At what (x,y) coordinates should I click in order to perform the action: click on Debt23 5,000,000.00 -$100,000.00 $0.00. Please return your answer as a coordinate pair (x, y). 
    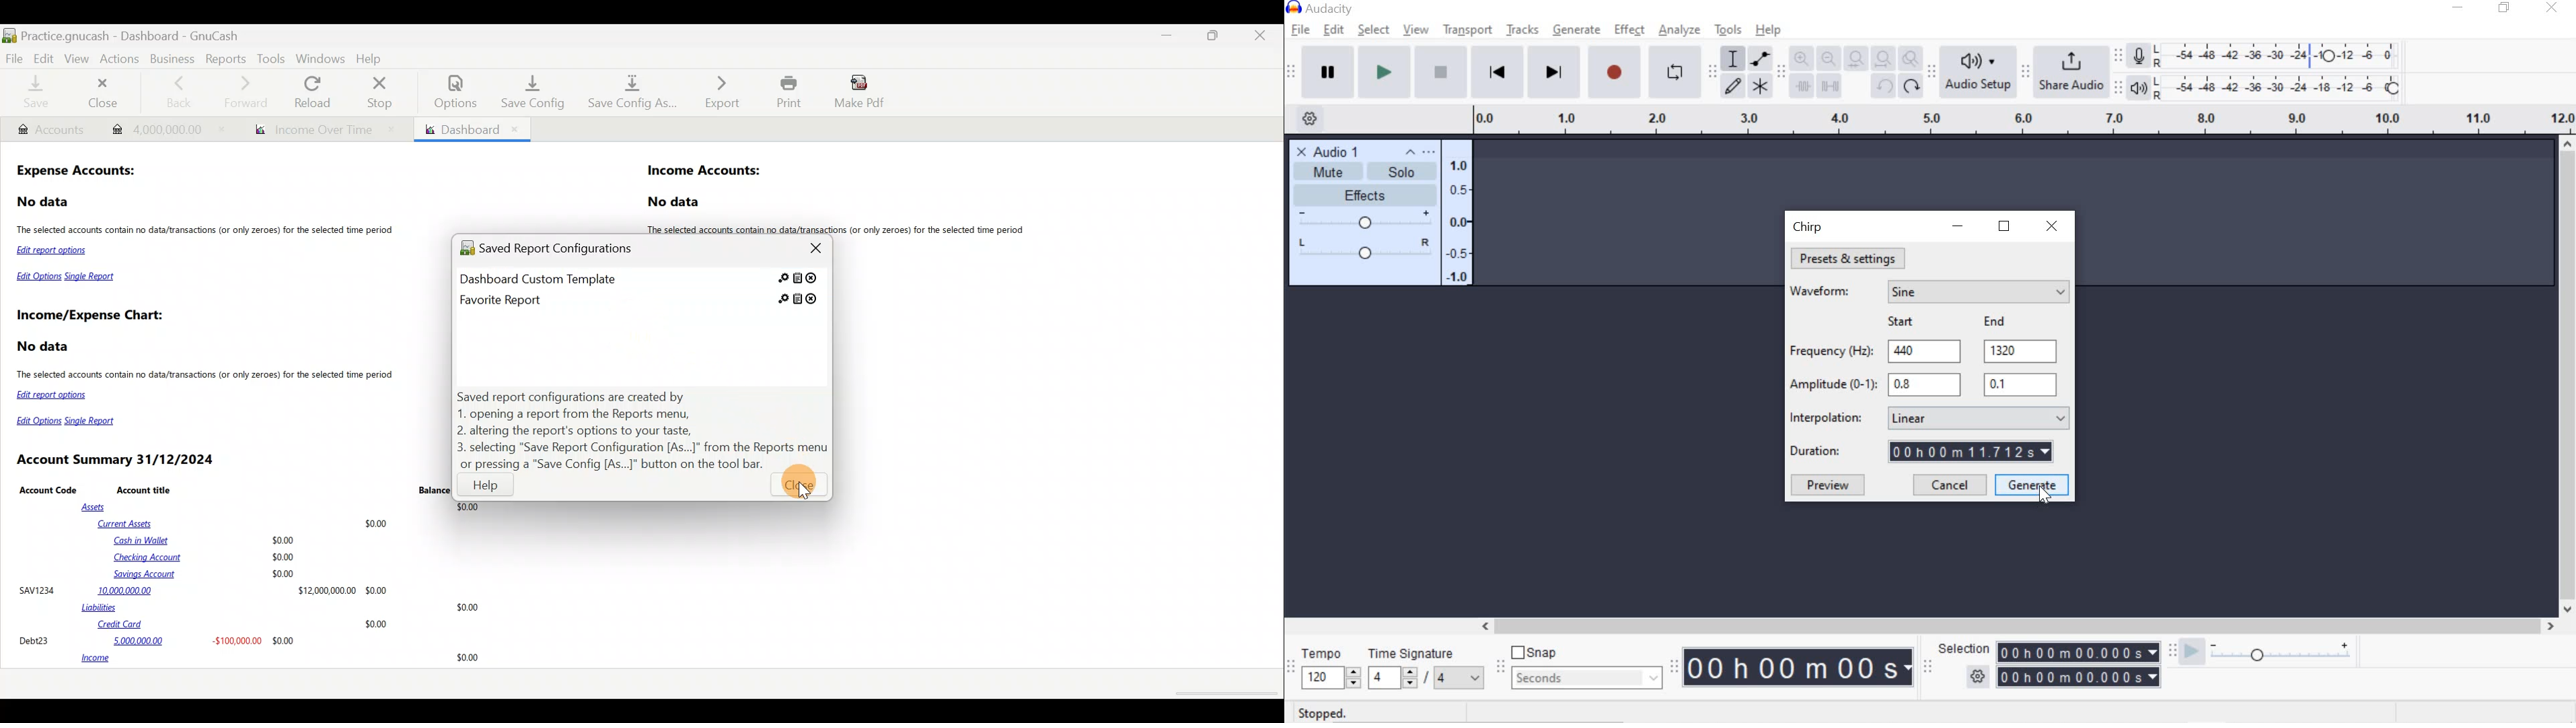
    Looking at the image, I should click on (158, 640).